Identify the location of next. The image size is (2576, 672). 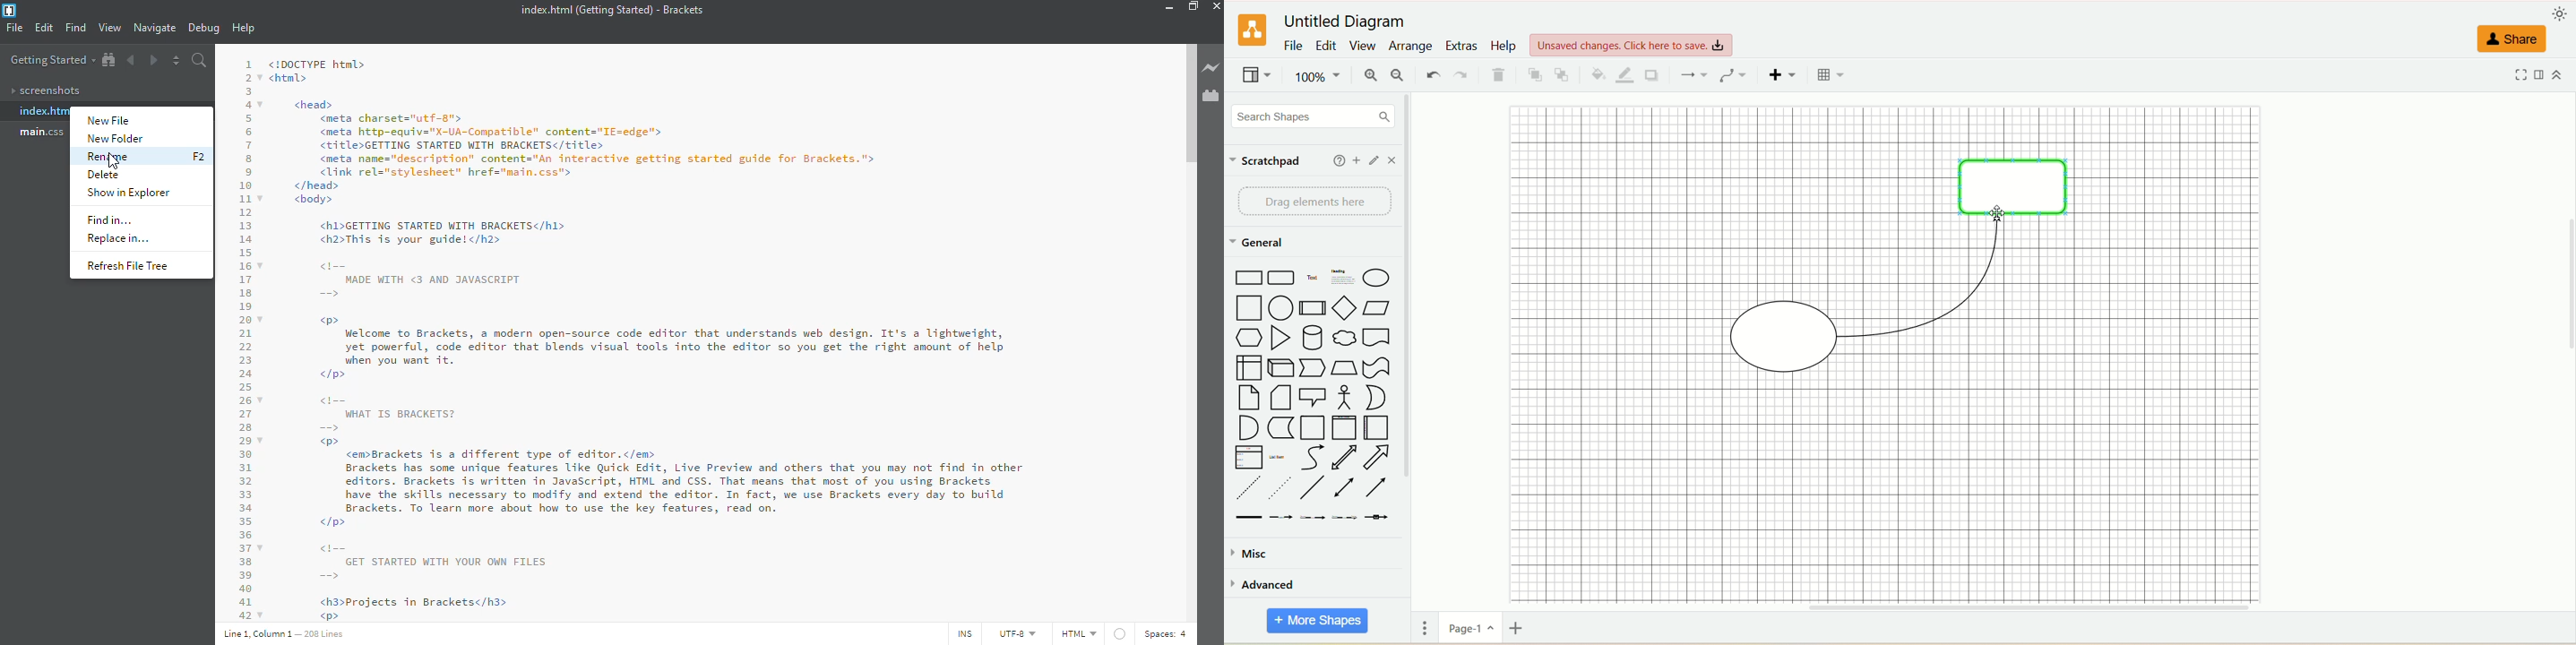
(152, 58).